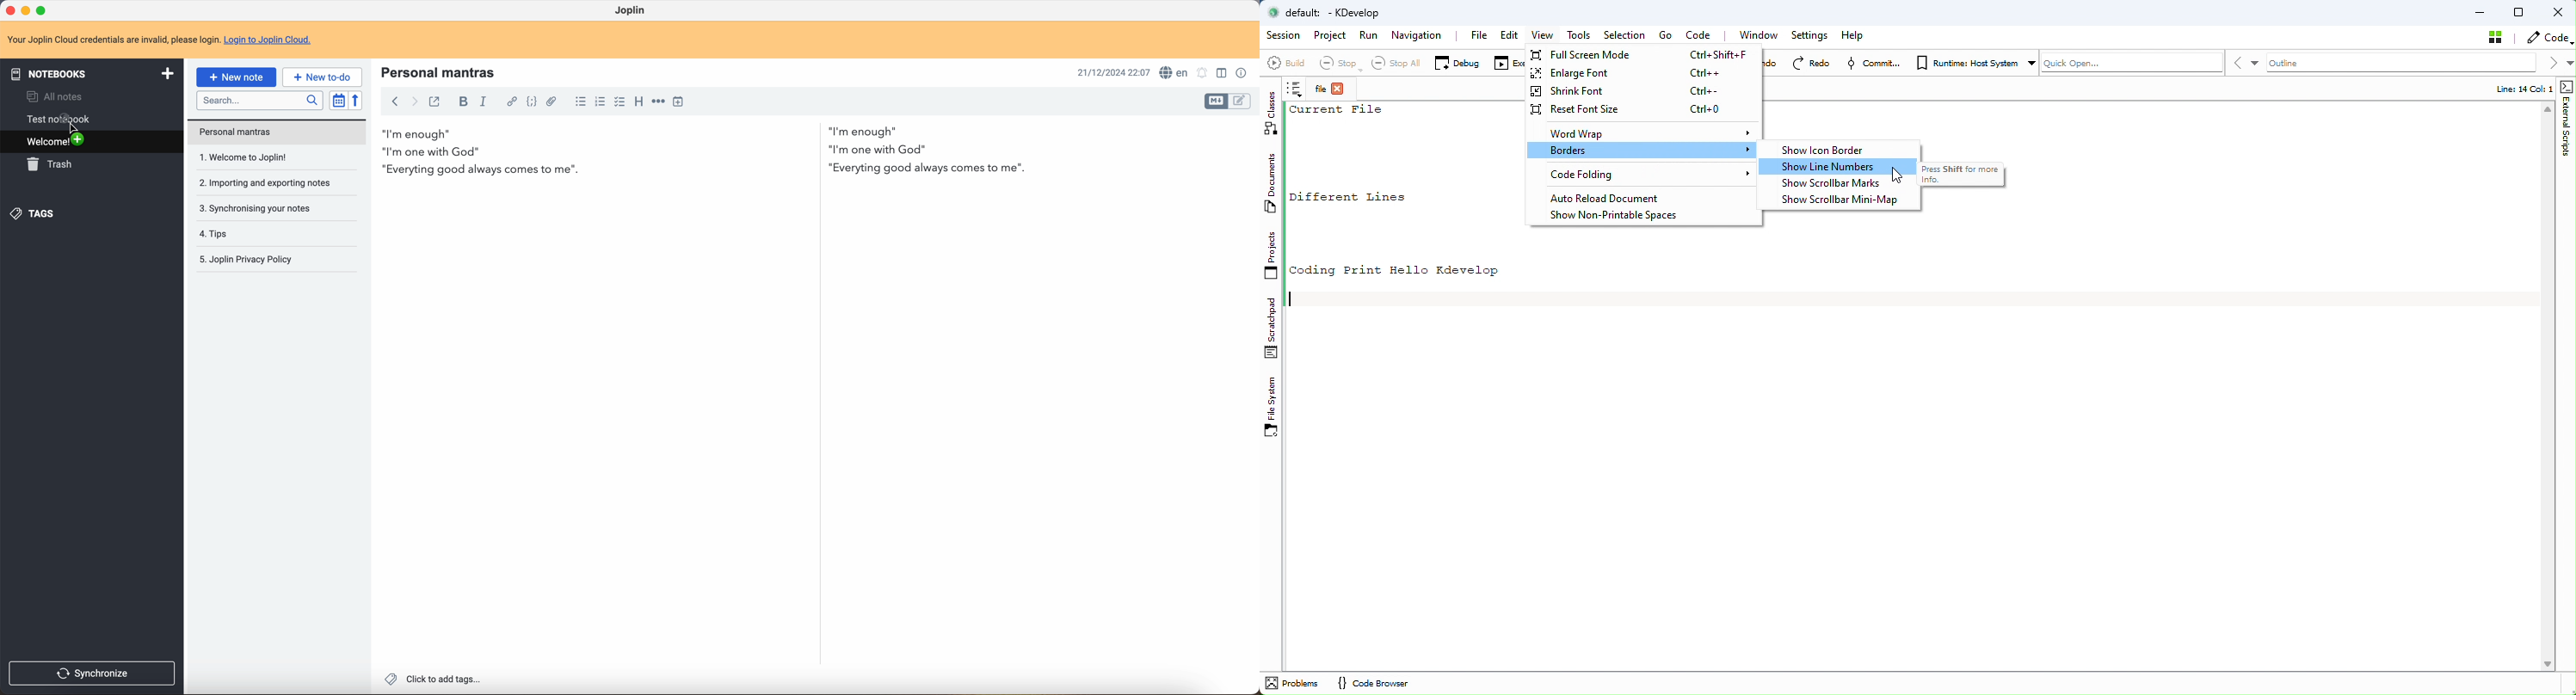  I want to click on new to-do, so click(322, 76).